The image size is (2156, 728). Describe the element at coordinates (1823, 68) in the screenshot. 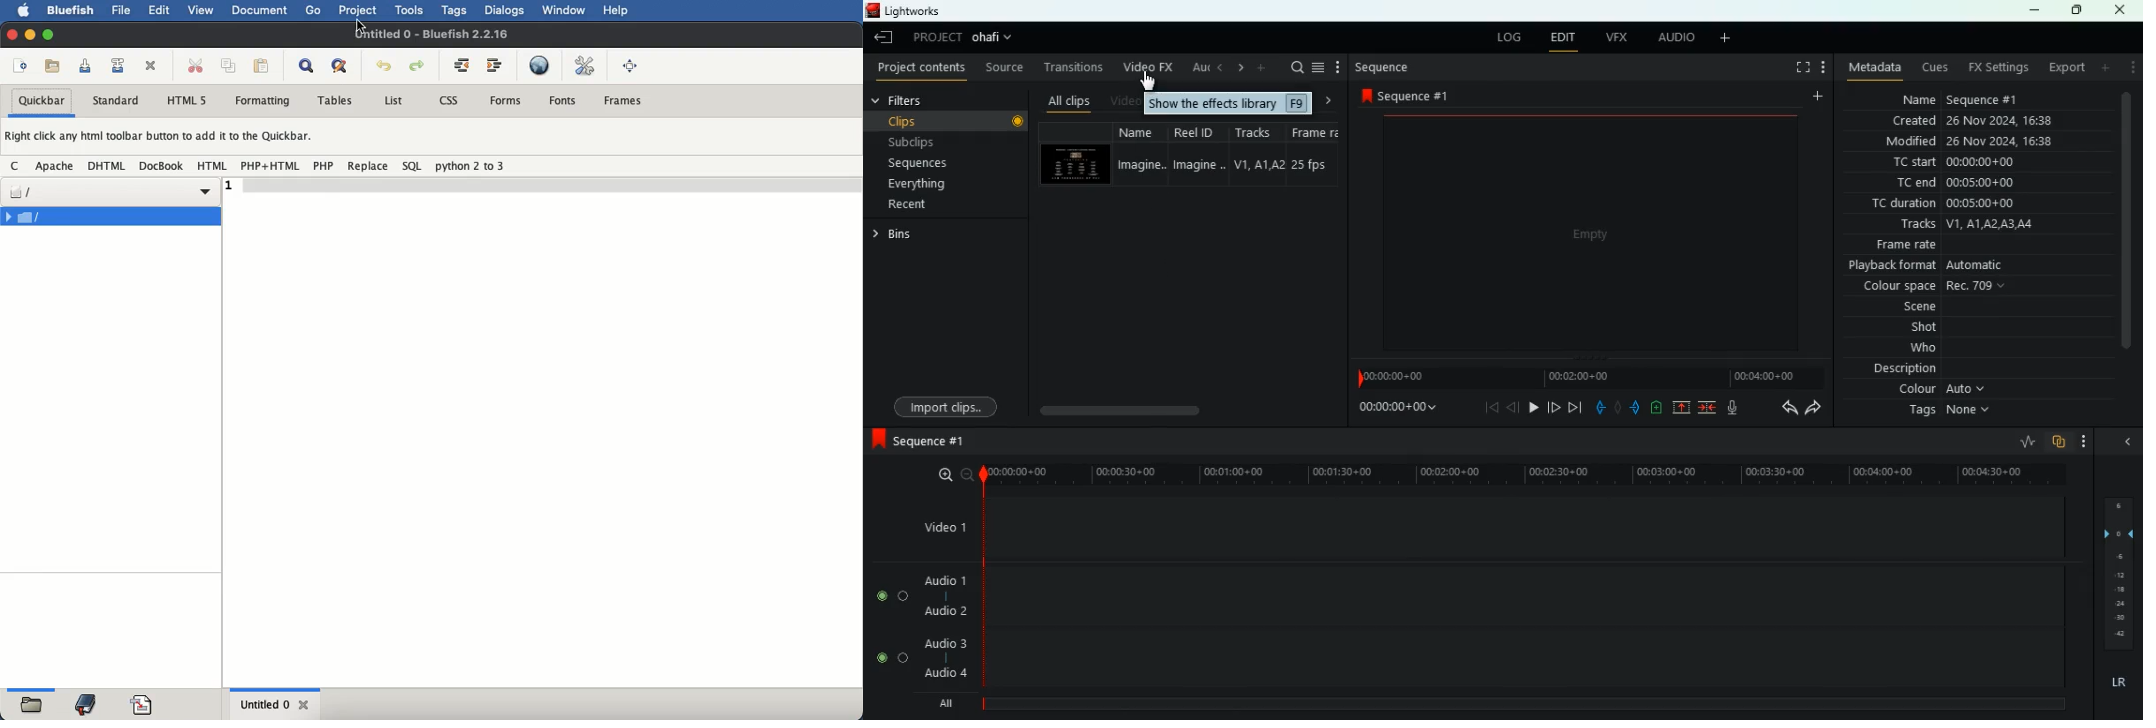

I see `more` at that location.